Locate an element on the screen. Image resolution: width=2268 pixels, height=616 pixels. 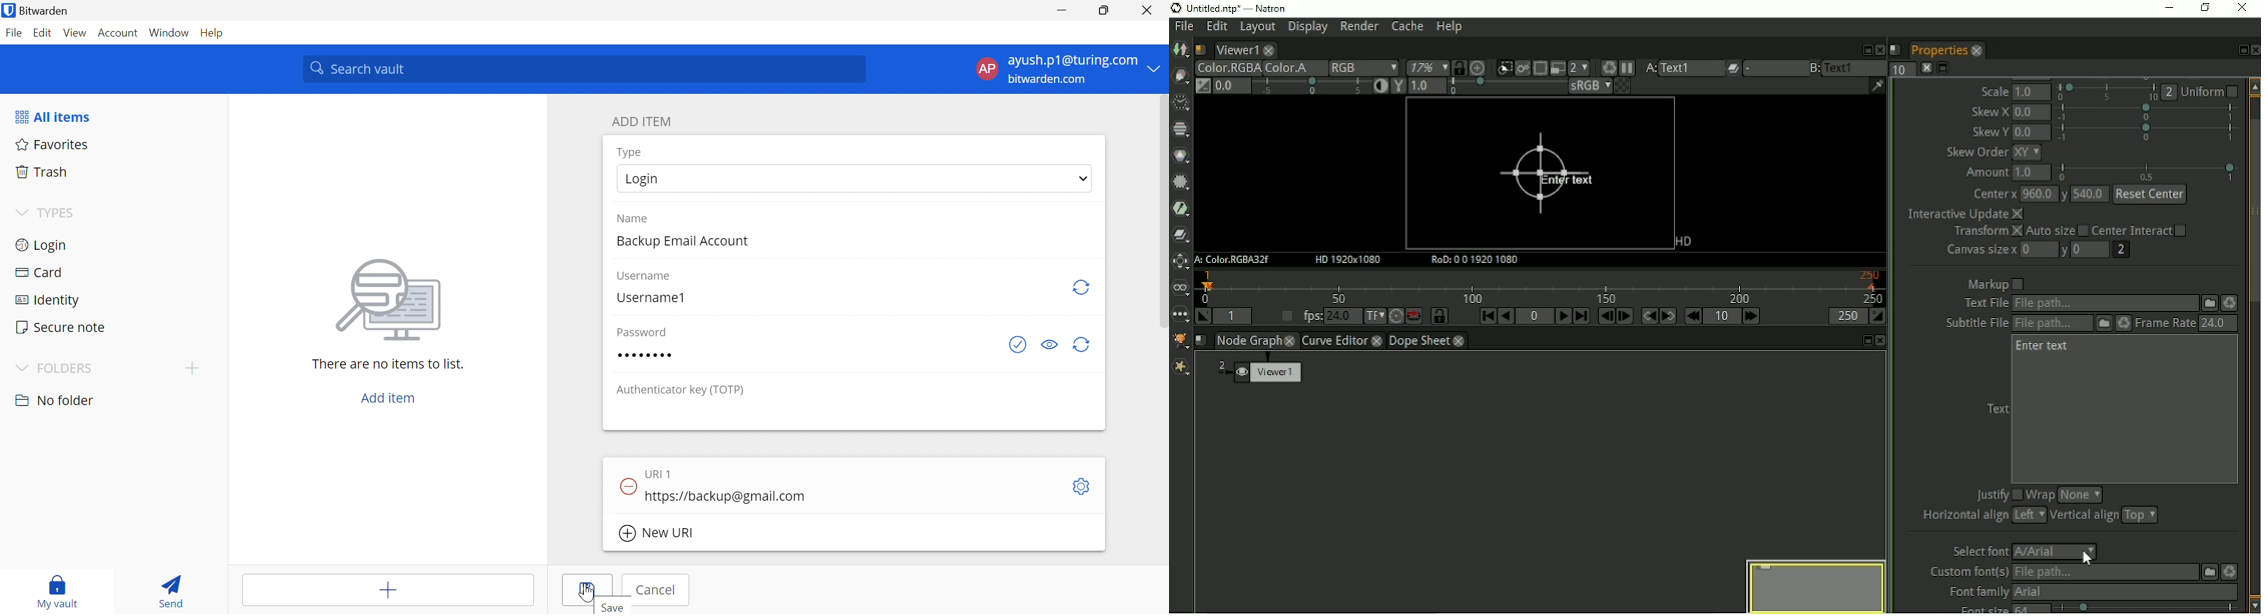
Behaviour is located at coordinates (1414, 316).